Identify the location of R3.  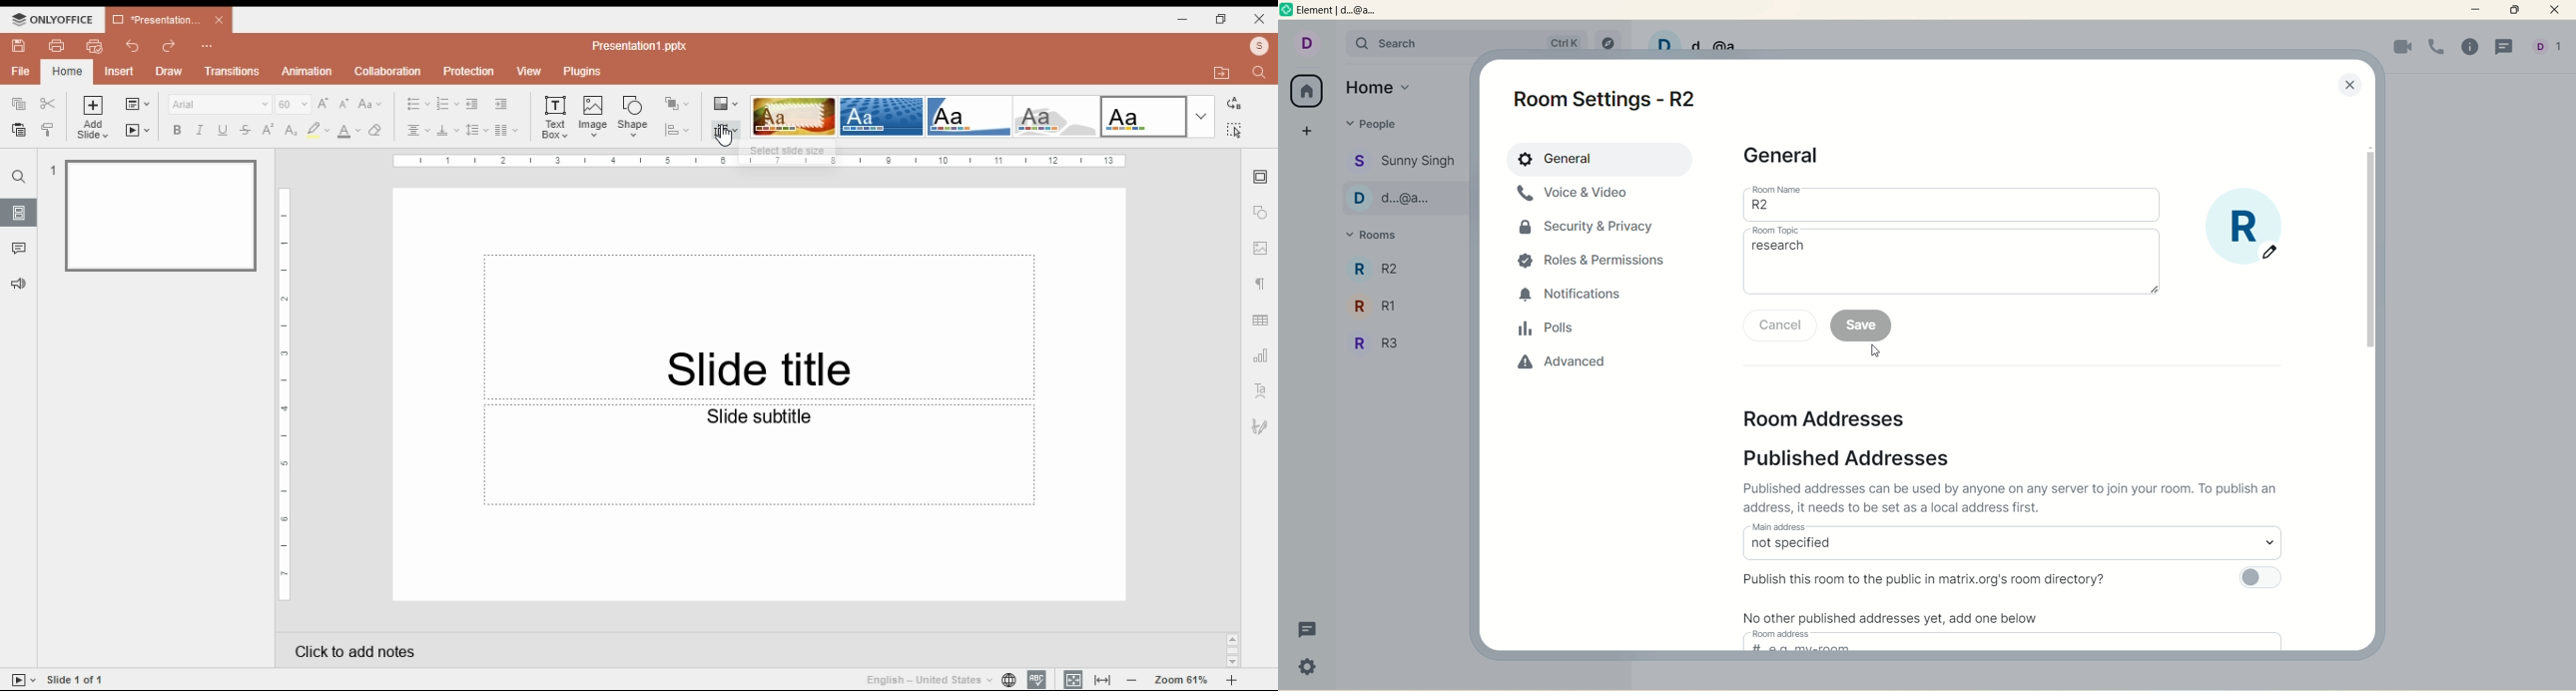
(1399, 303).